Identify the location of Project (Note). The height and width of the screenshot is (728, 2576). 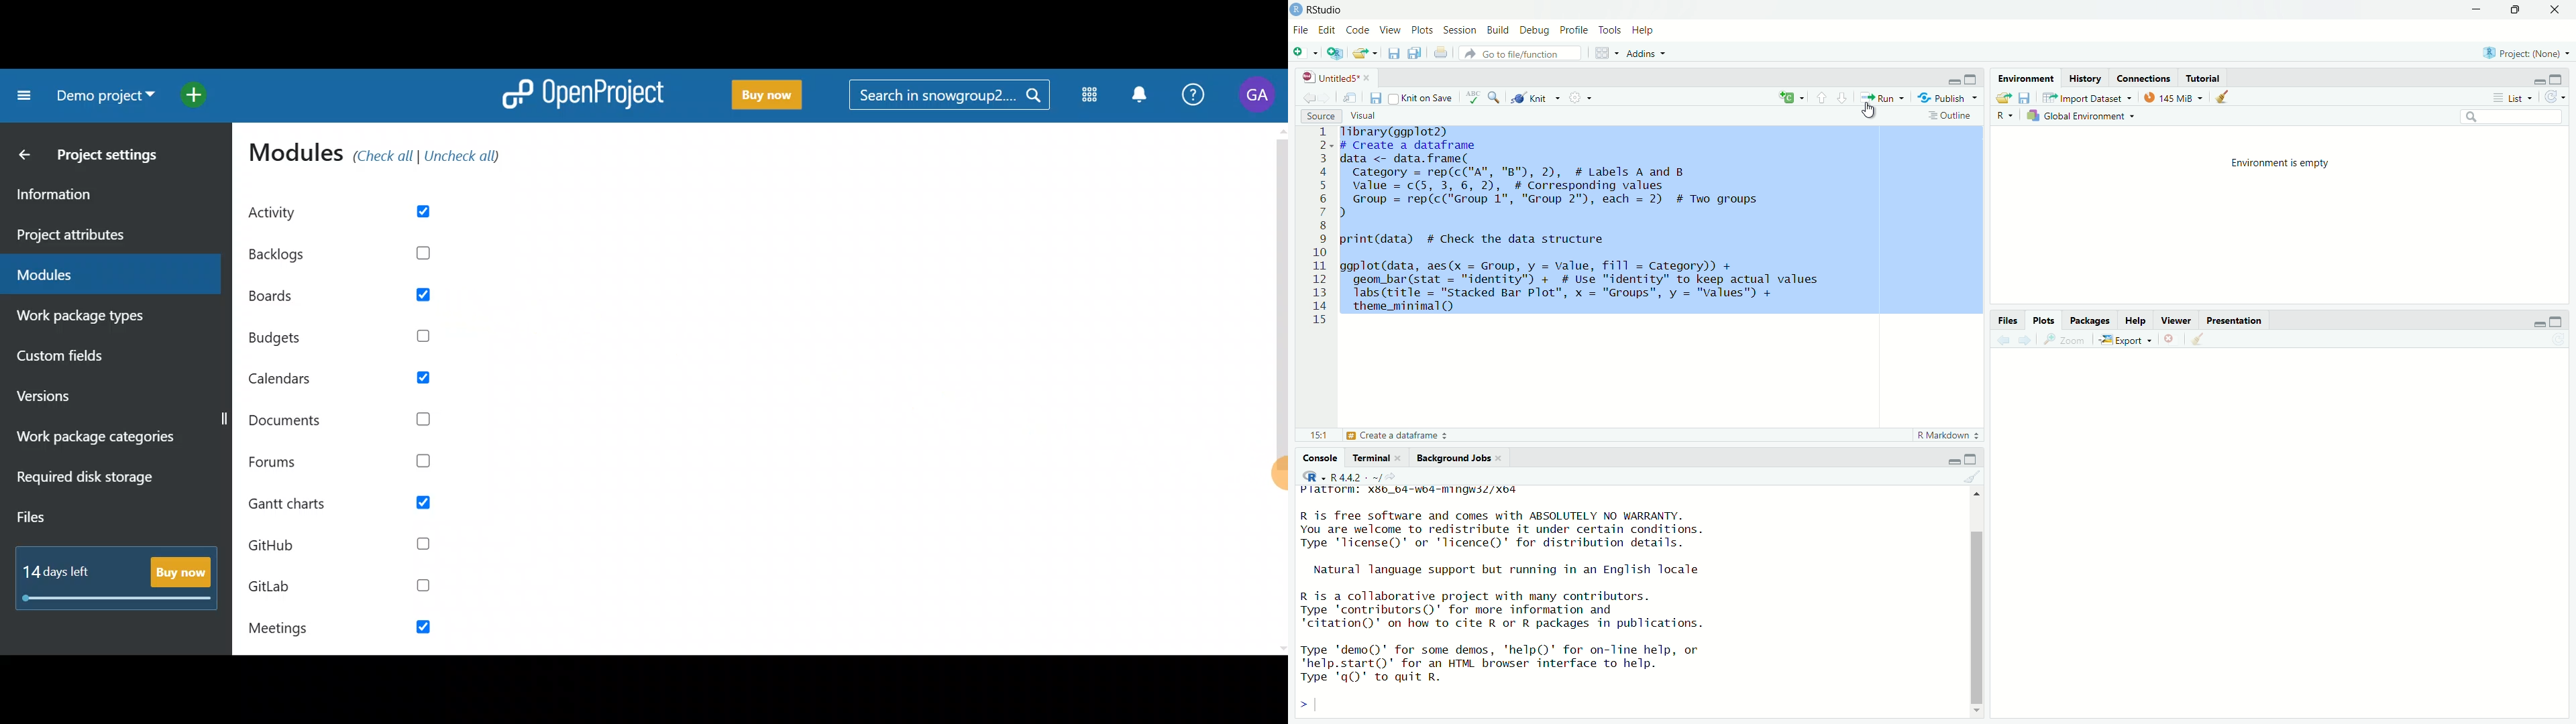
(2527, 51).